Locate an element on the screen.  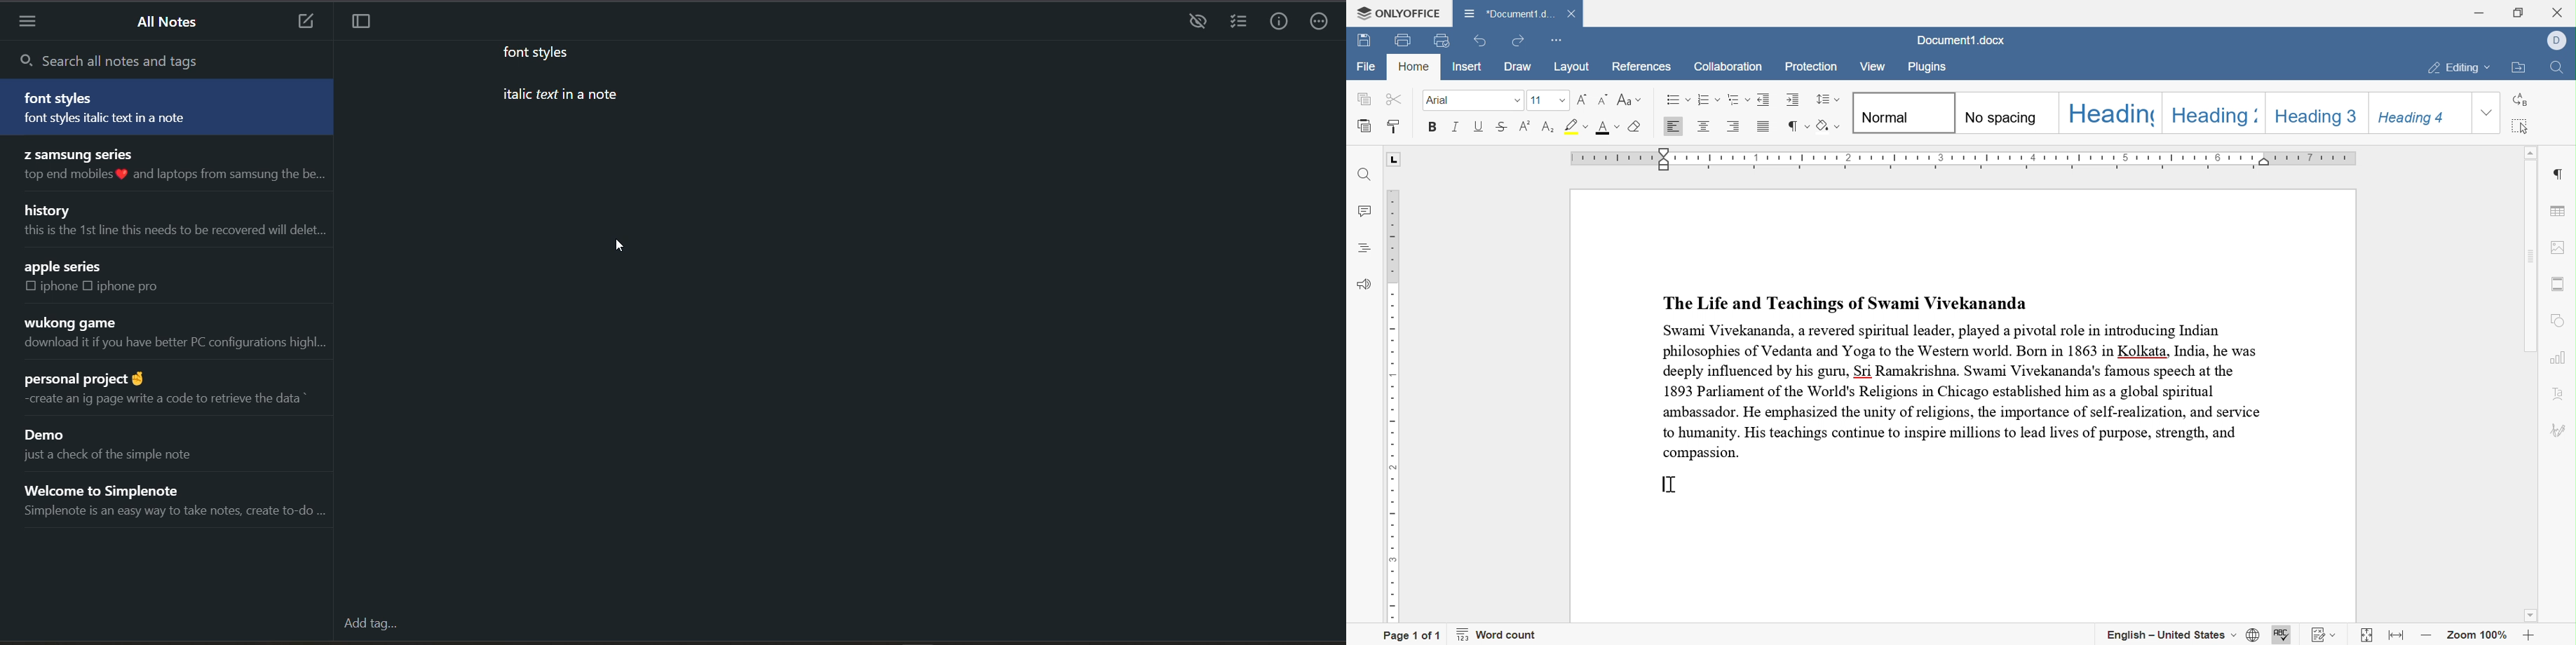
plugins is located at coordinates (1926, 67).